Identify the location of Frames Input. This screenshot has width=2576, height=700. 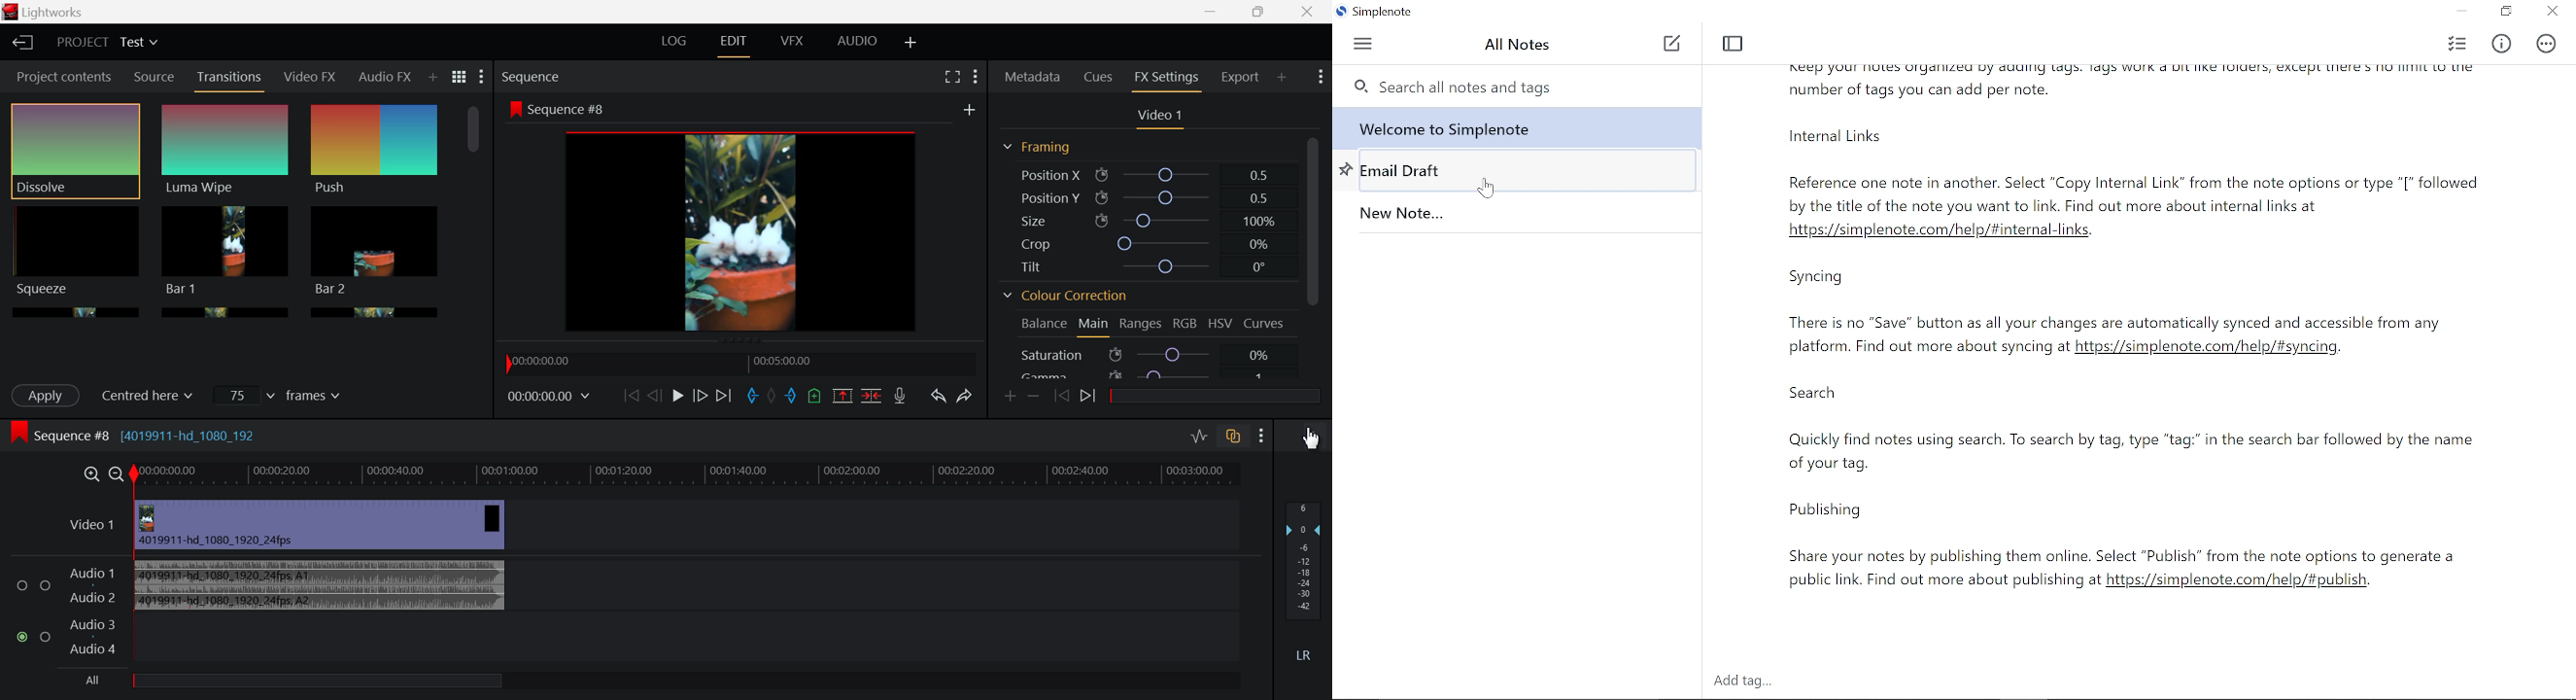
(280, 394).